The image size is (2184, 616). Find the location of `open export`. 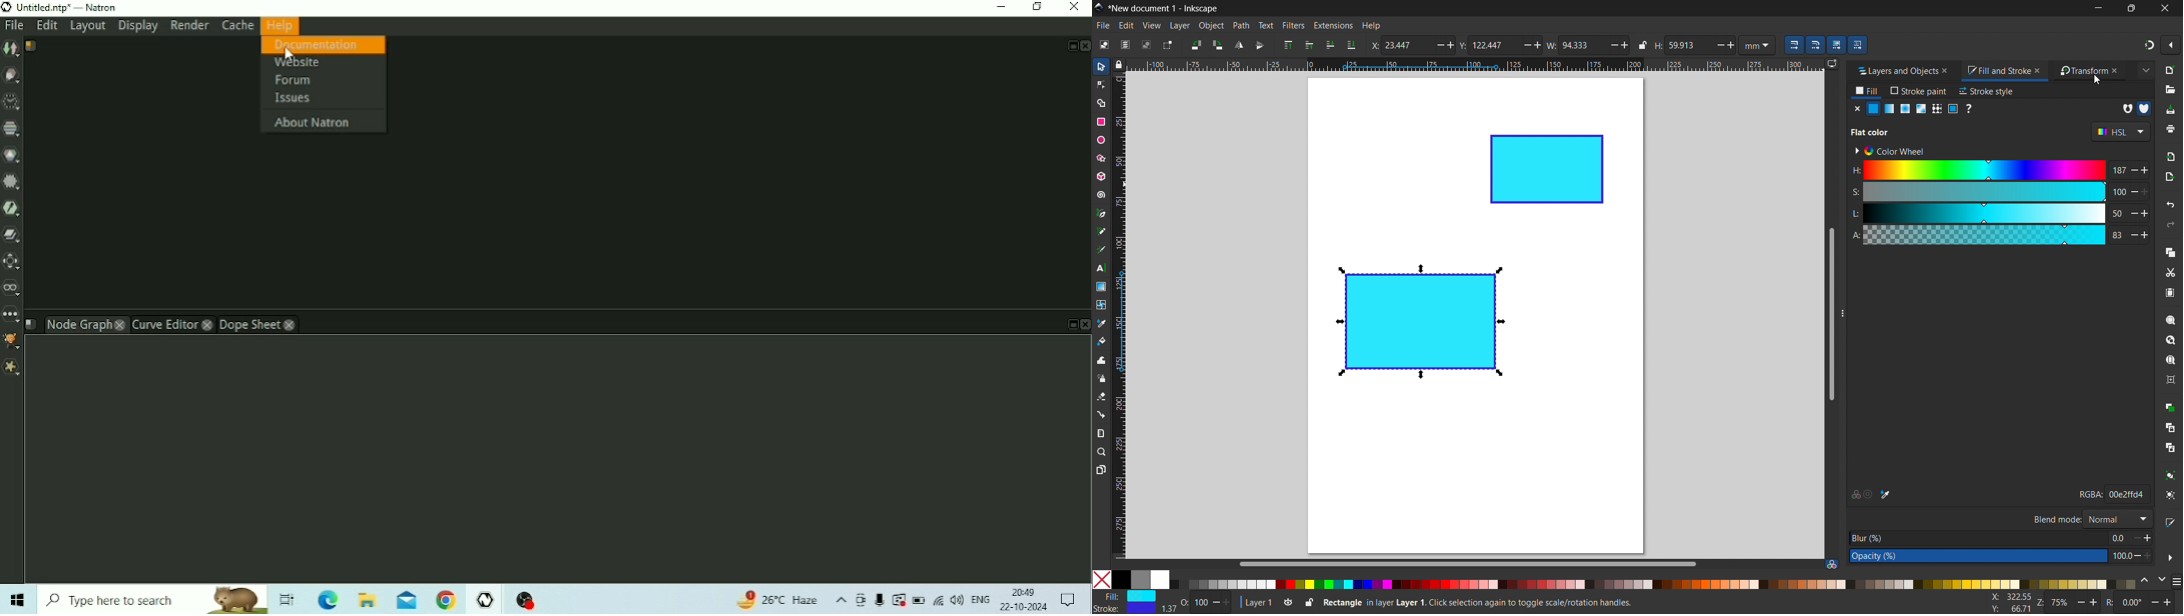

open export is located at coordinates (2170, 176).